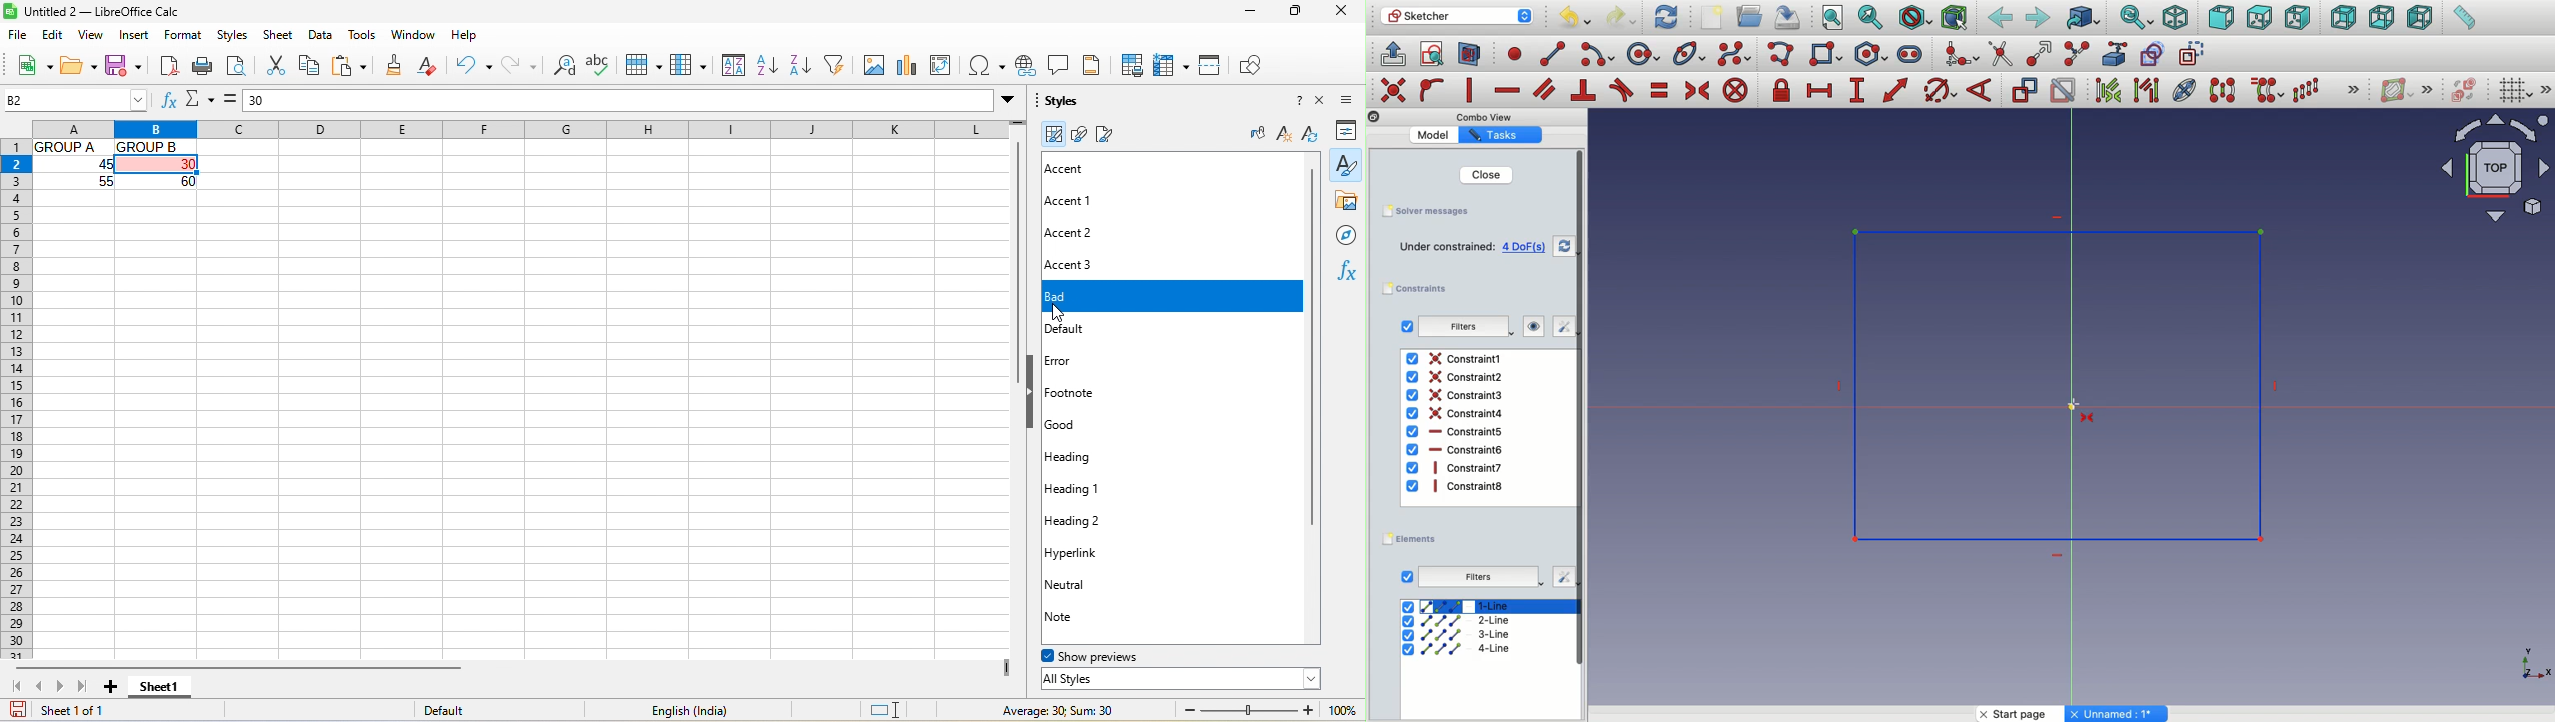 The image size is (2576, 728). I want to click on window, so click(415, 36).